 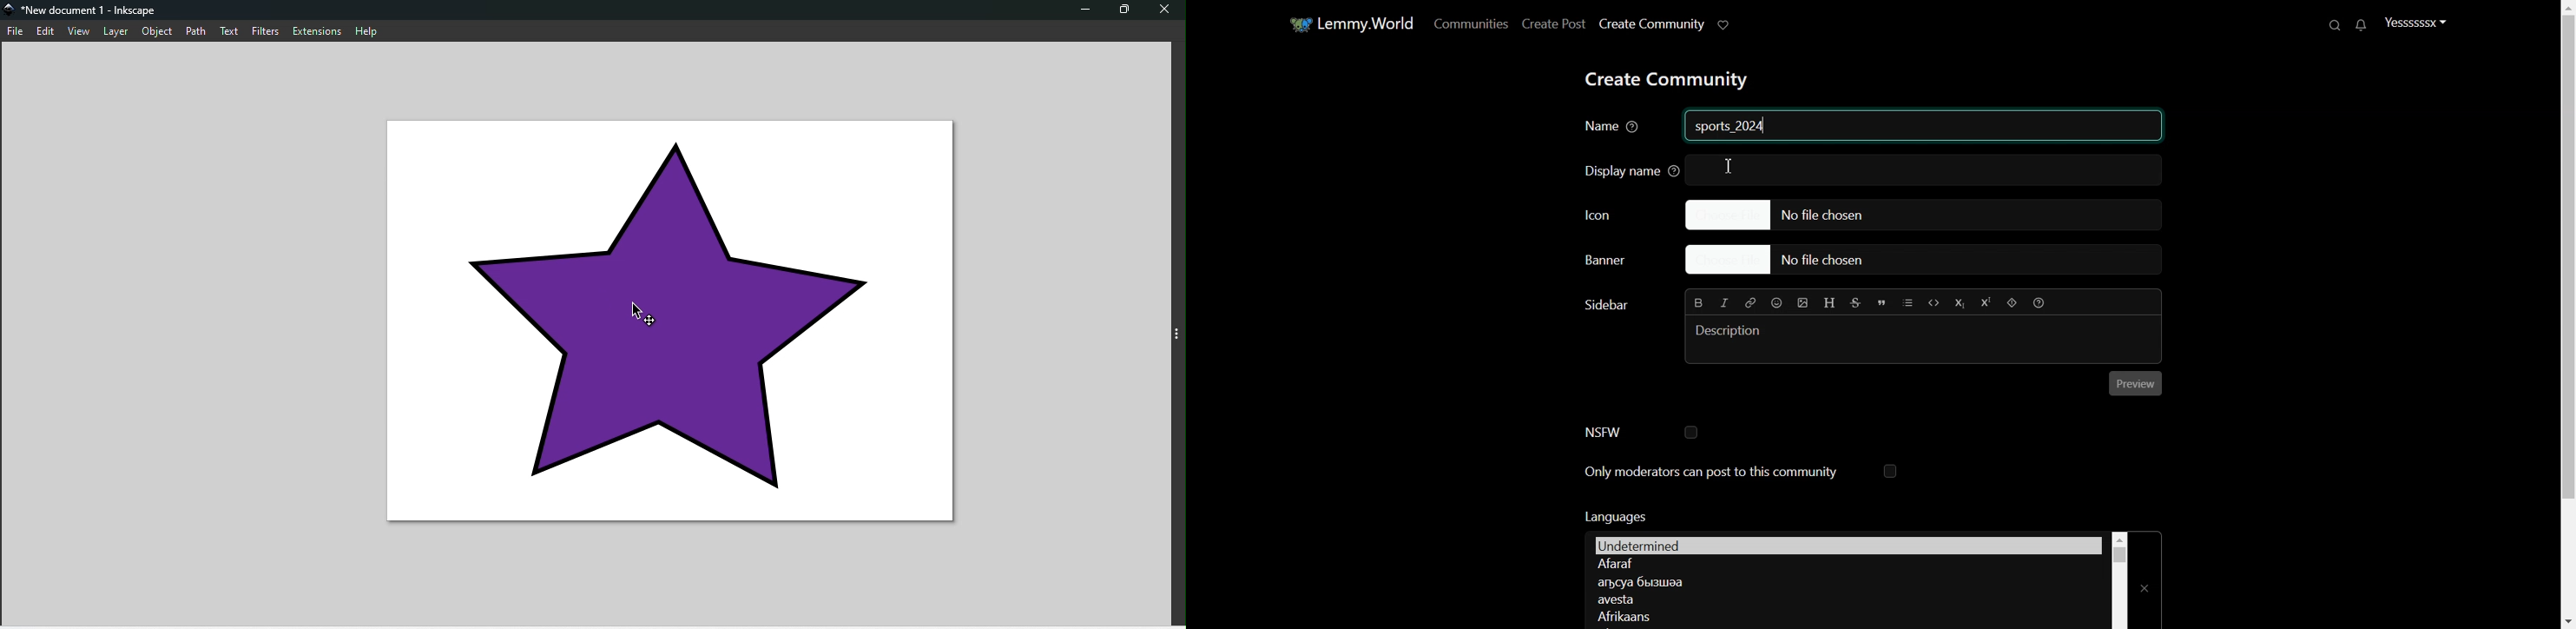 What do you see at coordinates (1846, 599) in the screenshot?
I see `Language` at bounding box center [1846, 599].